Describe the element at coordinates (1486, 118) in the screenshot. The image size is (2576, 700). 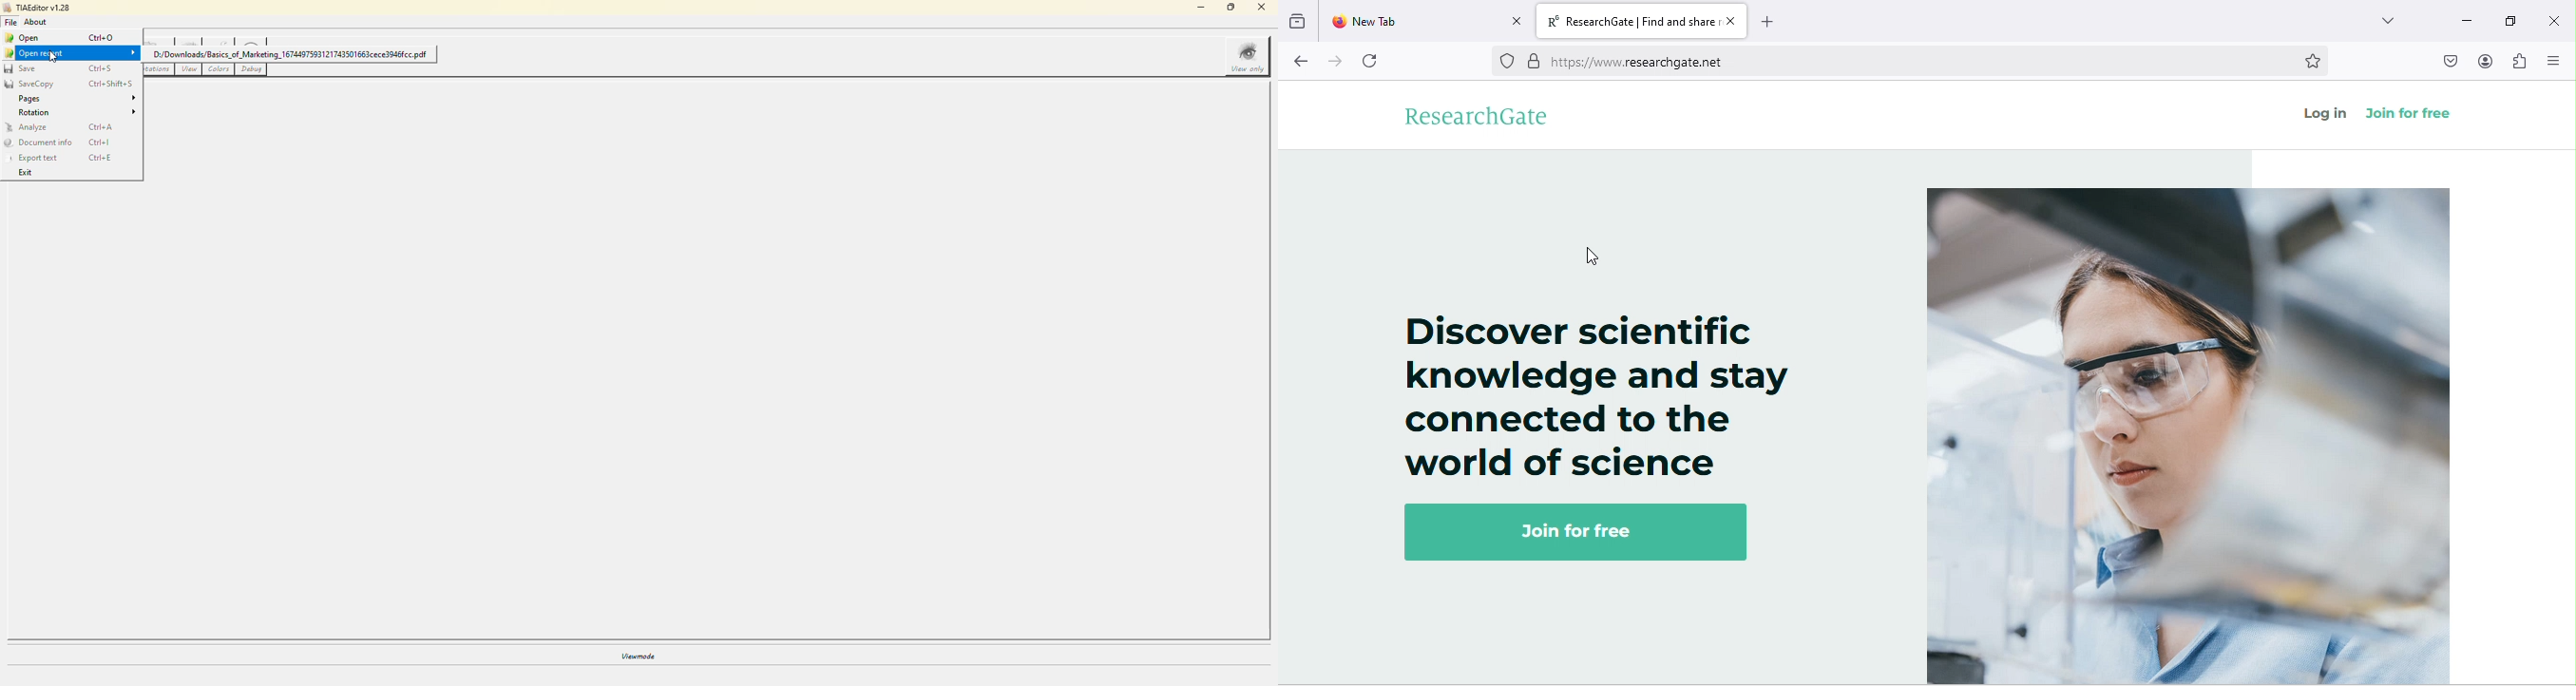
I see `research gate` at that location.